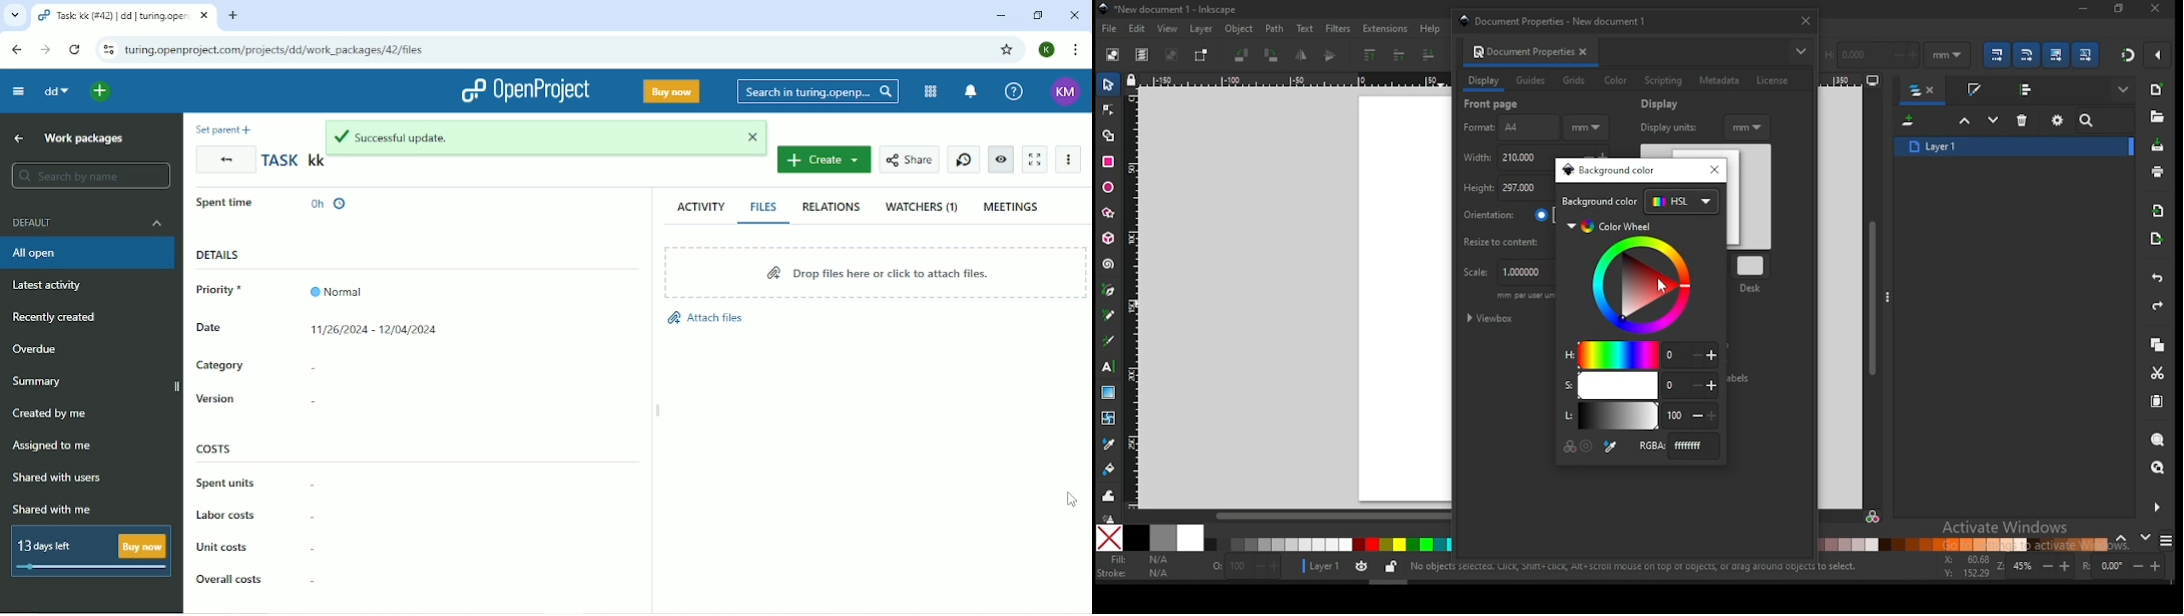  I want to click on text tool, so click(1109, 367).